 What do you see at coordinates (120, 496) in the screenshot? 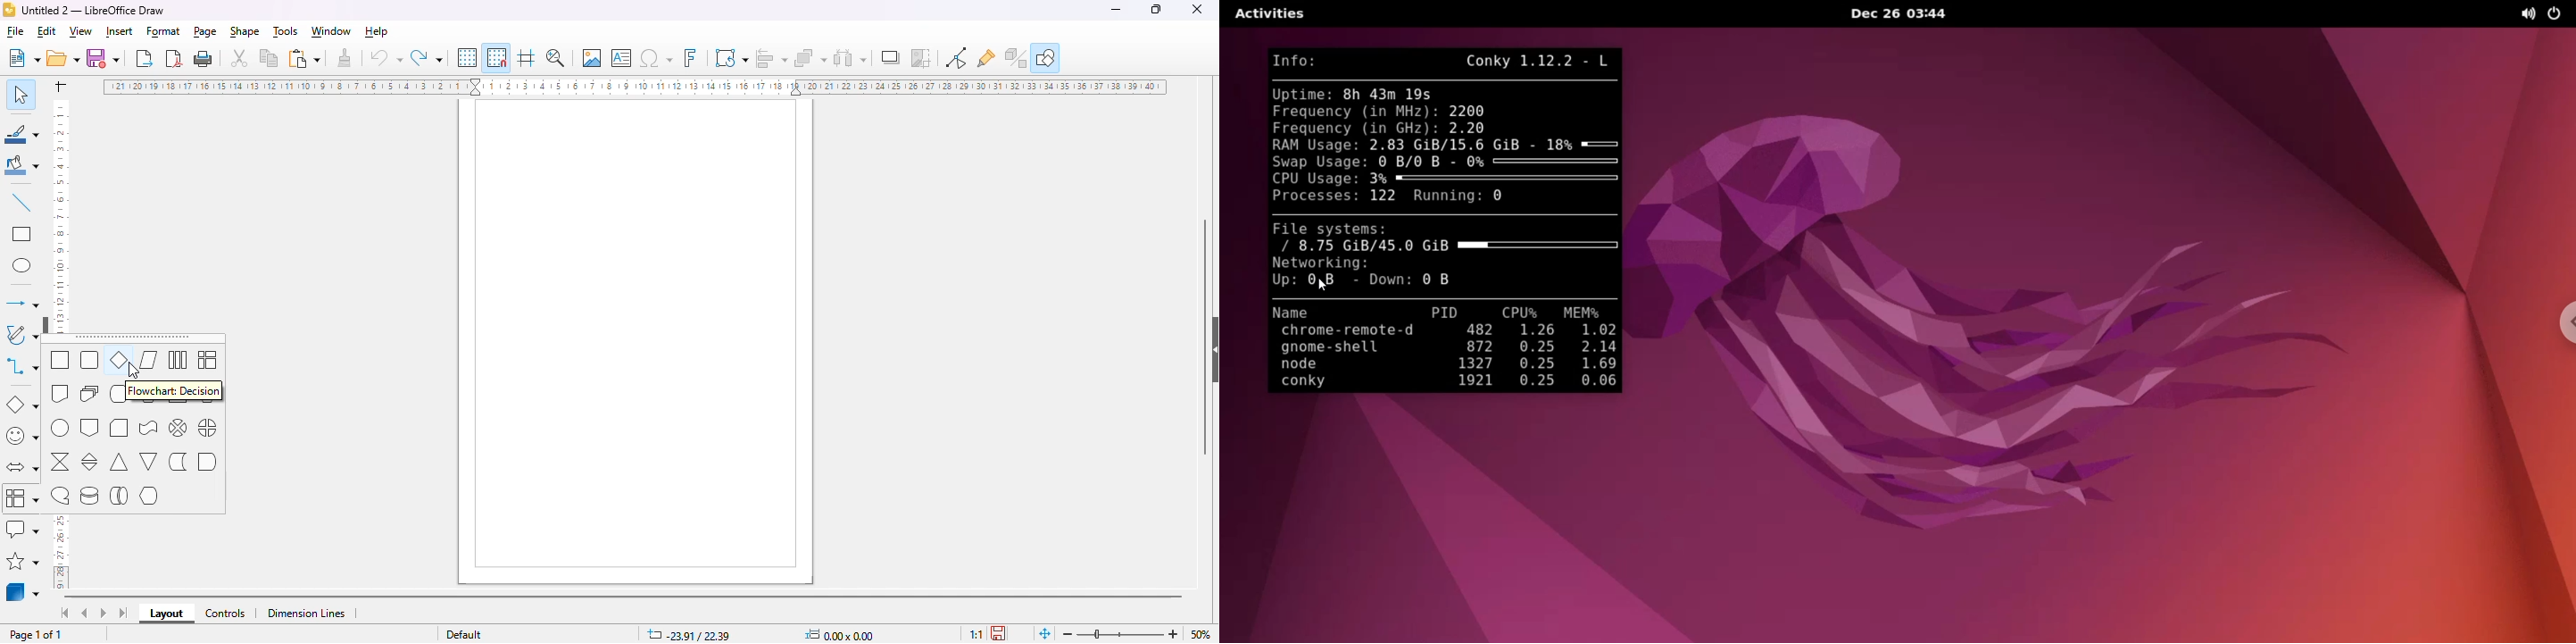
I see `flowchart: direct access storage` at bounding box center [120, 496].